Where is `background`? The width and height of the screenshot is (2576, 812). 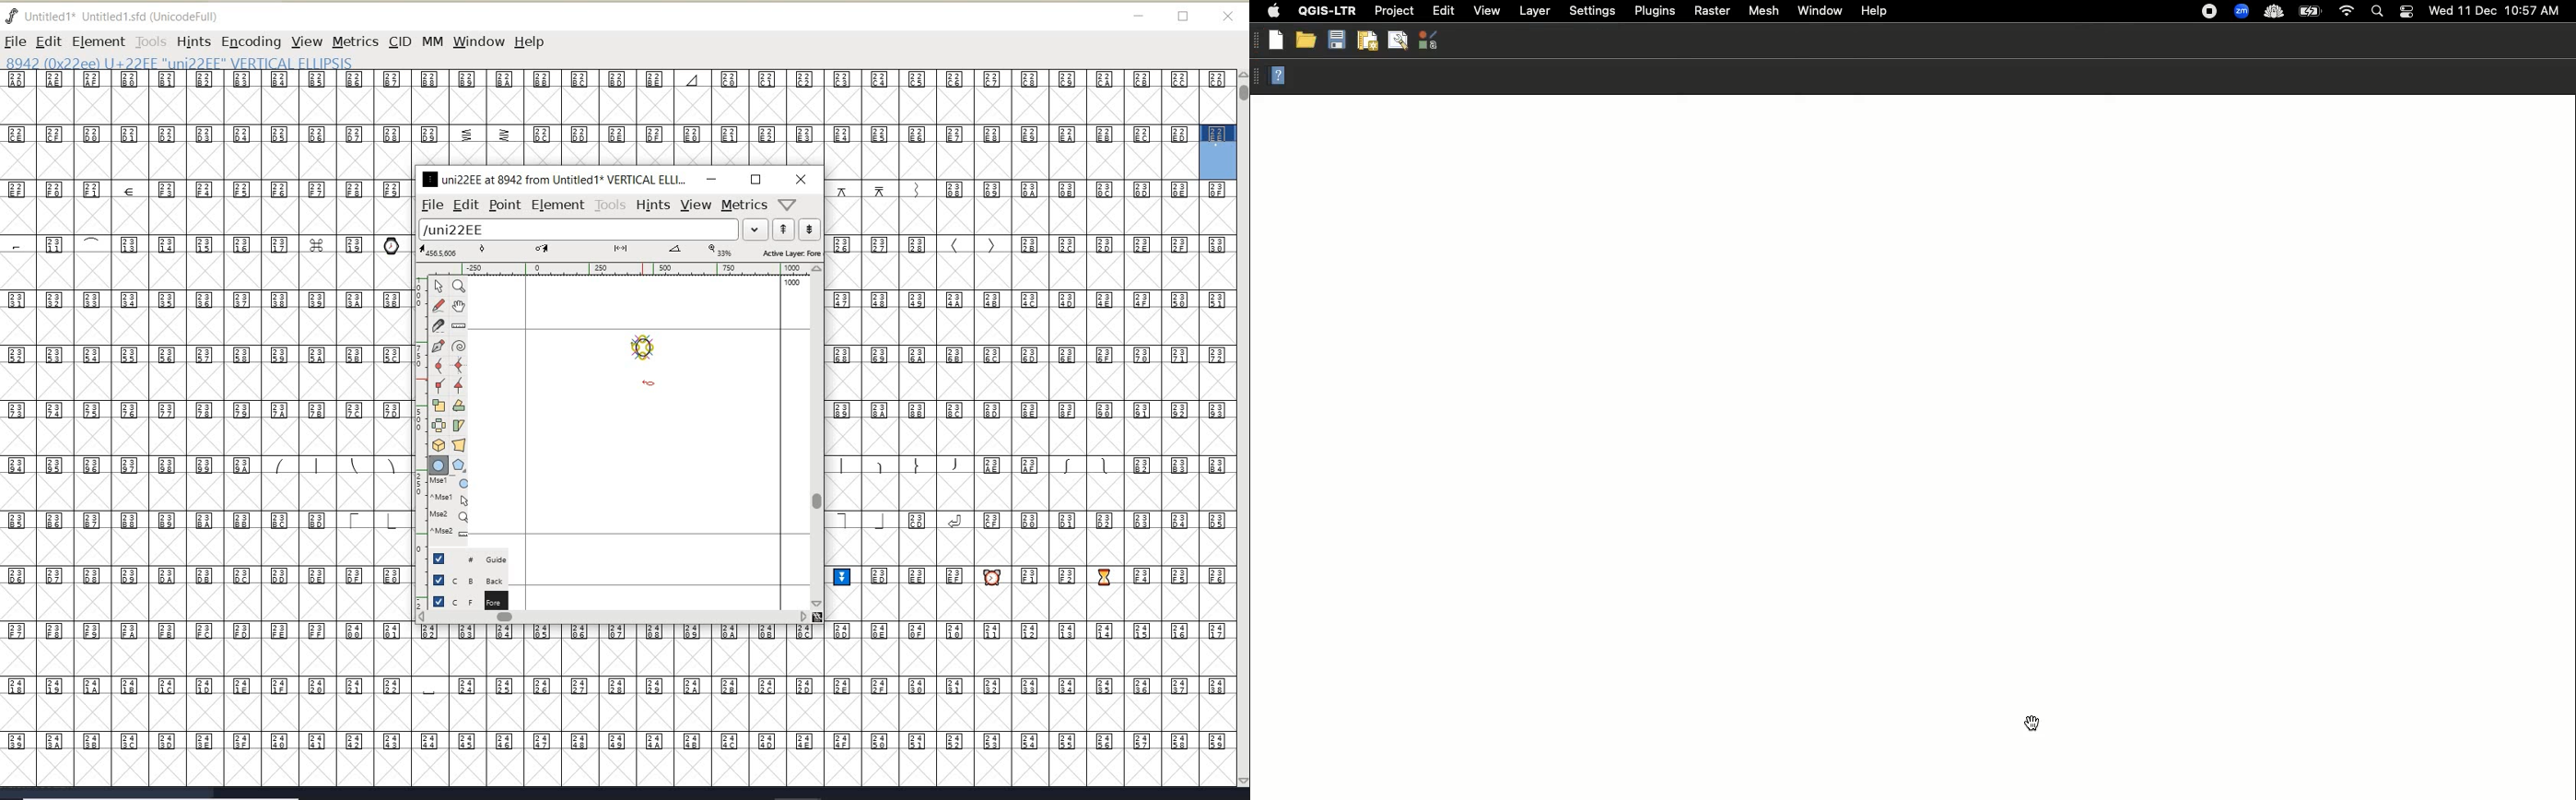 background is located at coordinates (471, 579).